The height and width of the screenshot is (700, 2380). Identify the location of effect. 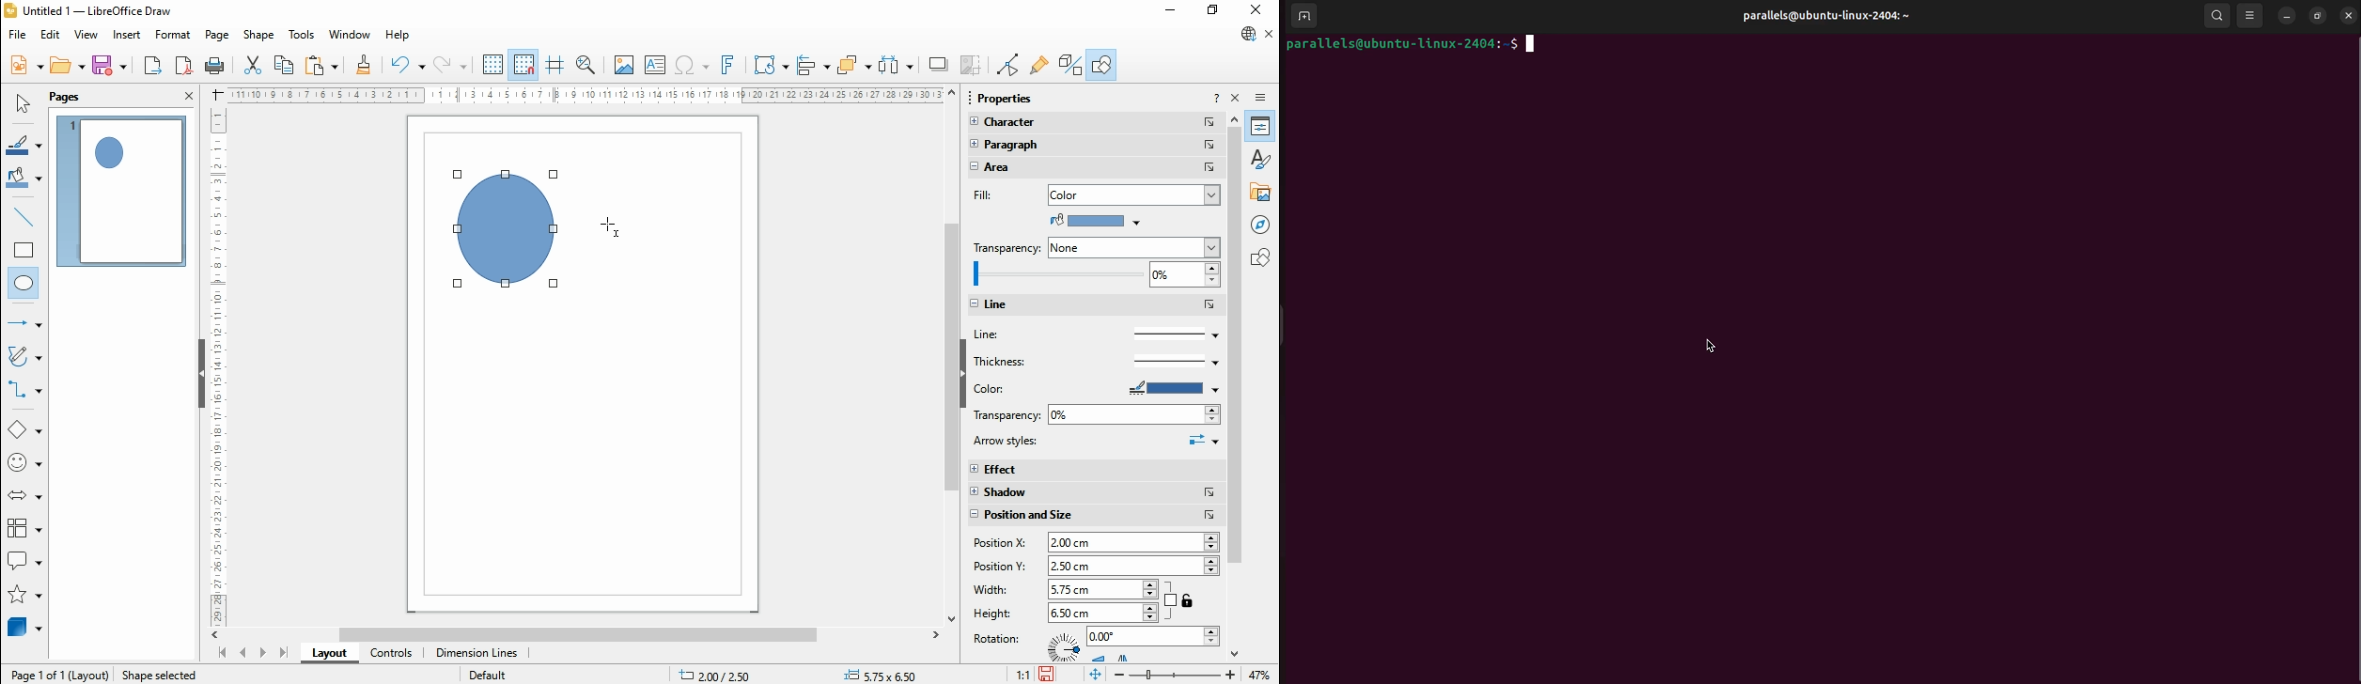
(1095, 468).